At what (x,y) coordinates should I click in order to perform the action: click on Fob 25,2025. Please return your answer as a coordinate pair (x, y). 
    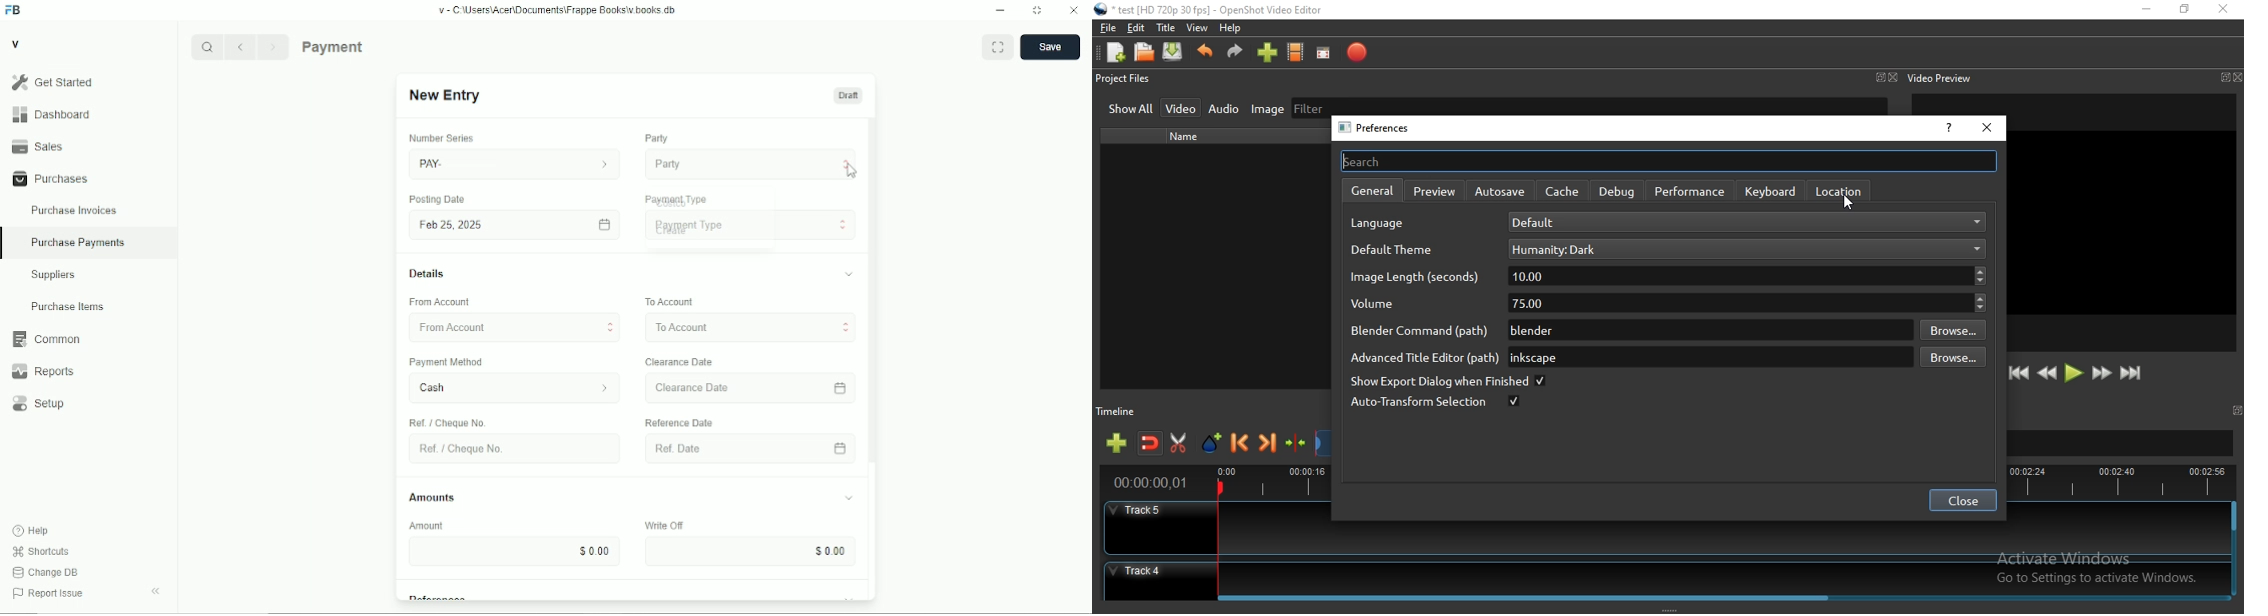
    Looking at the image, I should click on (511, 224).